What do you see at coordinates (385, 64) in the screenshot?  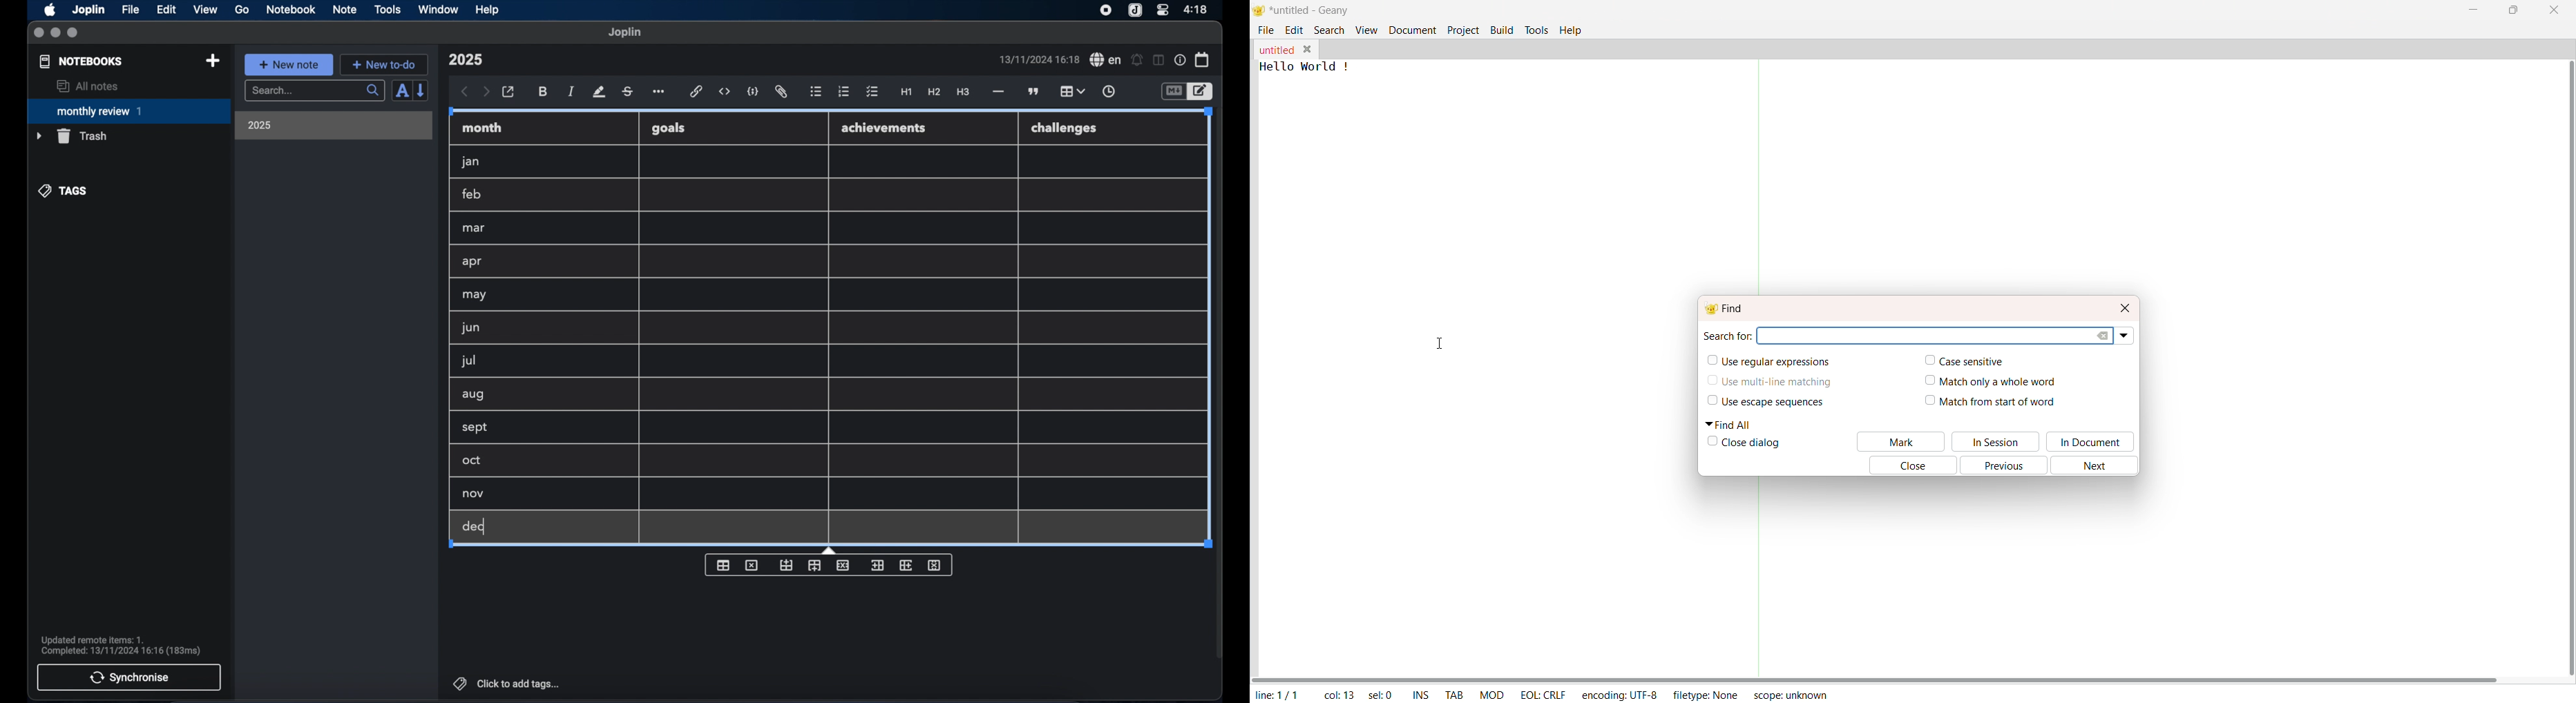 I see `new to-do` at bounding box center [385, 64].